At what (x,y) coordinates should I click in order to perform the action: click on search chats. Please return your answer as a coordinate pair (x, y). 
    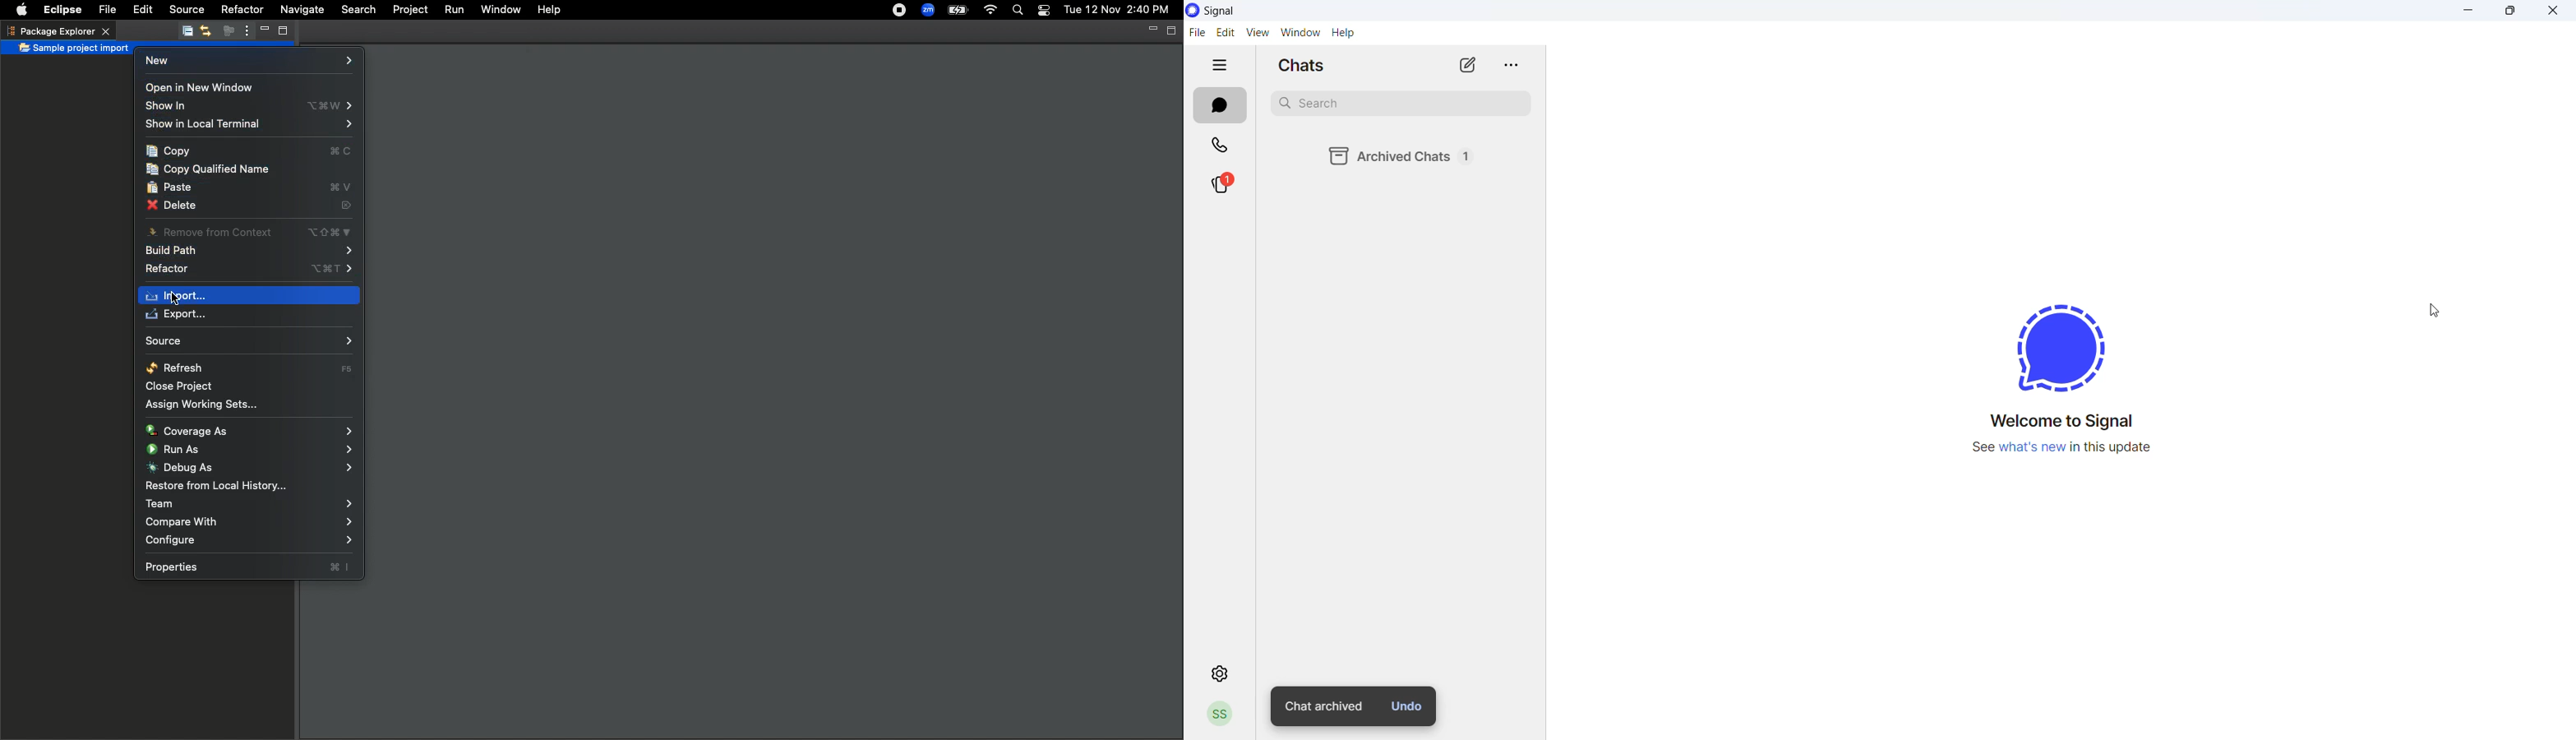
    Looking at the image, I should click on (1396, 105).